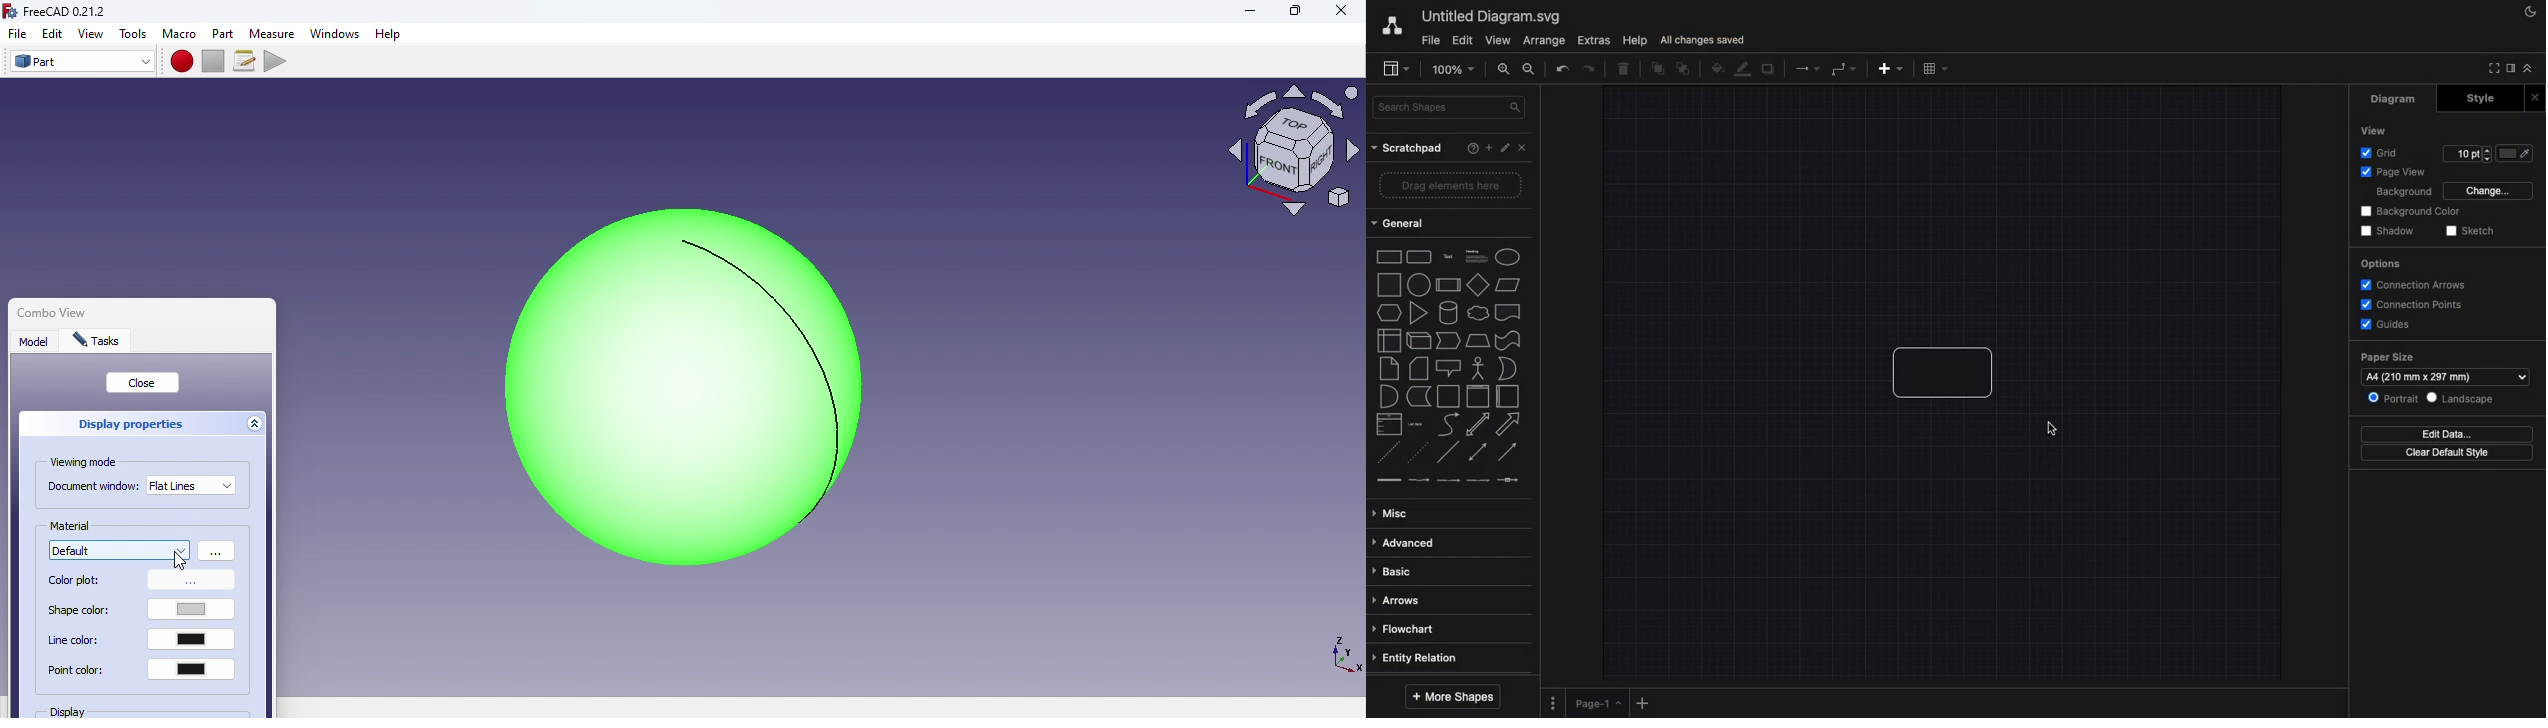 The width and height of the screenshot is (2548, 728). What do you see at coordinates (1554, 703) in the screenshot?
I see `Options` at bounding box center [1554, 703].